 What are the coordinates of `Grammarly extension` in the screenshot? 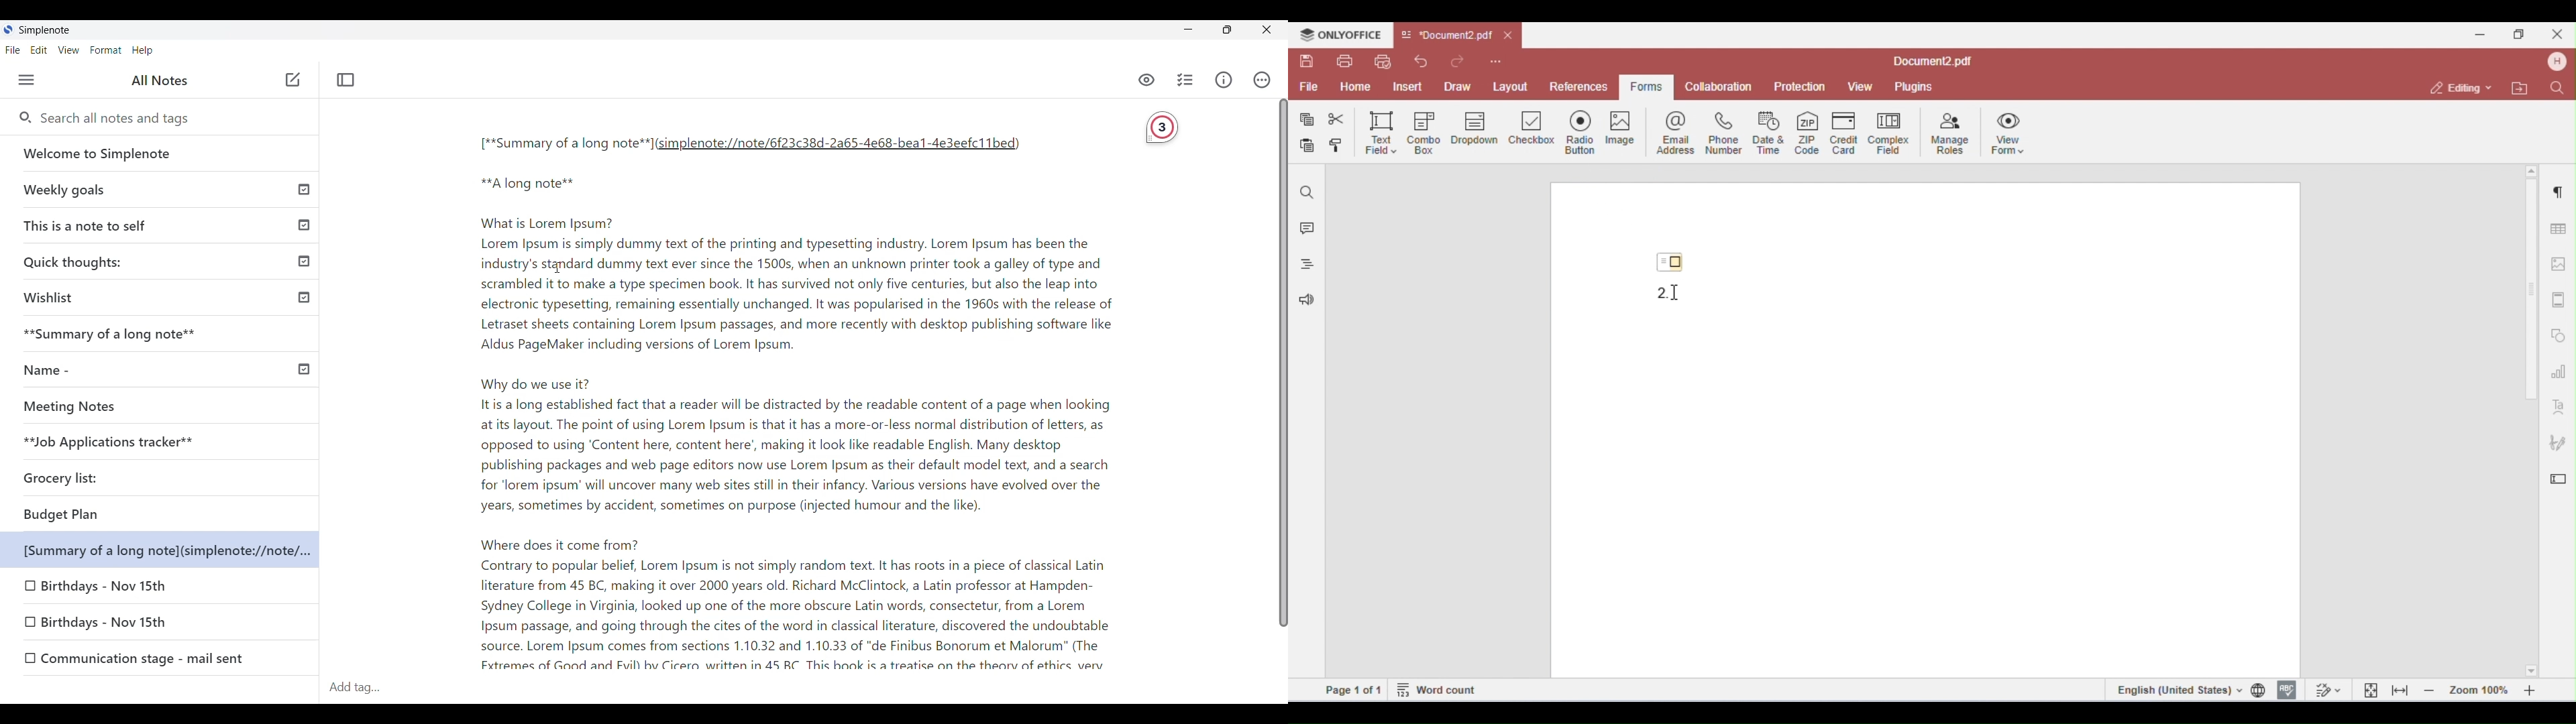 It's located at (1164, 129).